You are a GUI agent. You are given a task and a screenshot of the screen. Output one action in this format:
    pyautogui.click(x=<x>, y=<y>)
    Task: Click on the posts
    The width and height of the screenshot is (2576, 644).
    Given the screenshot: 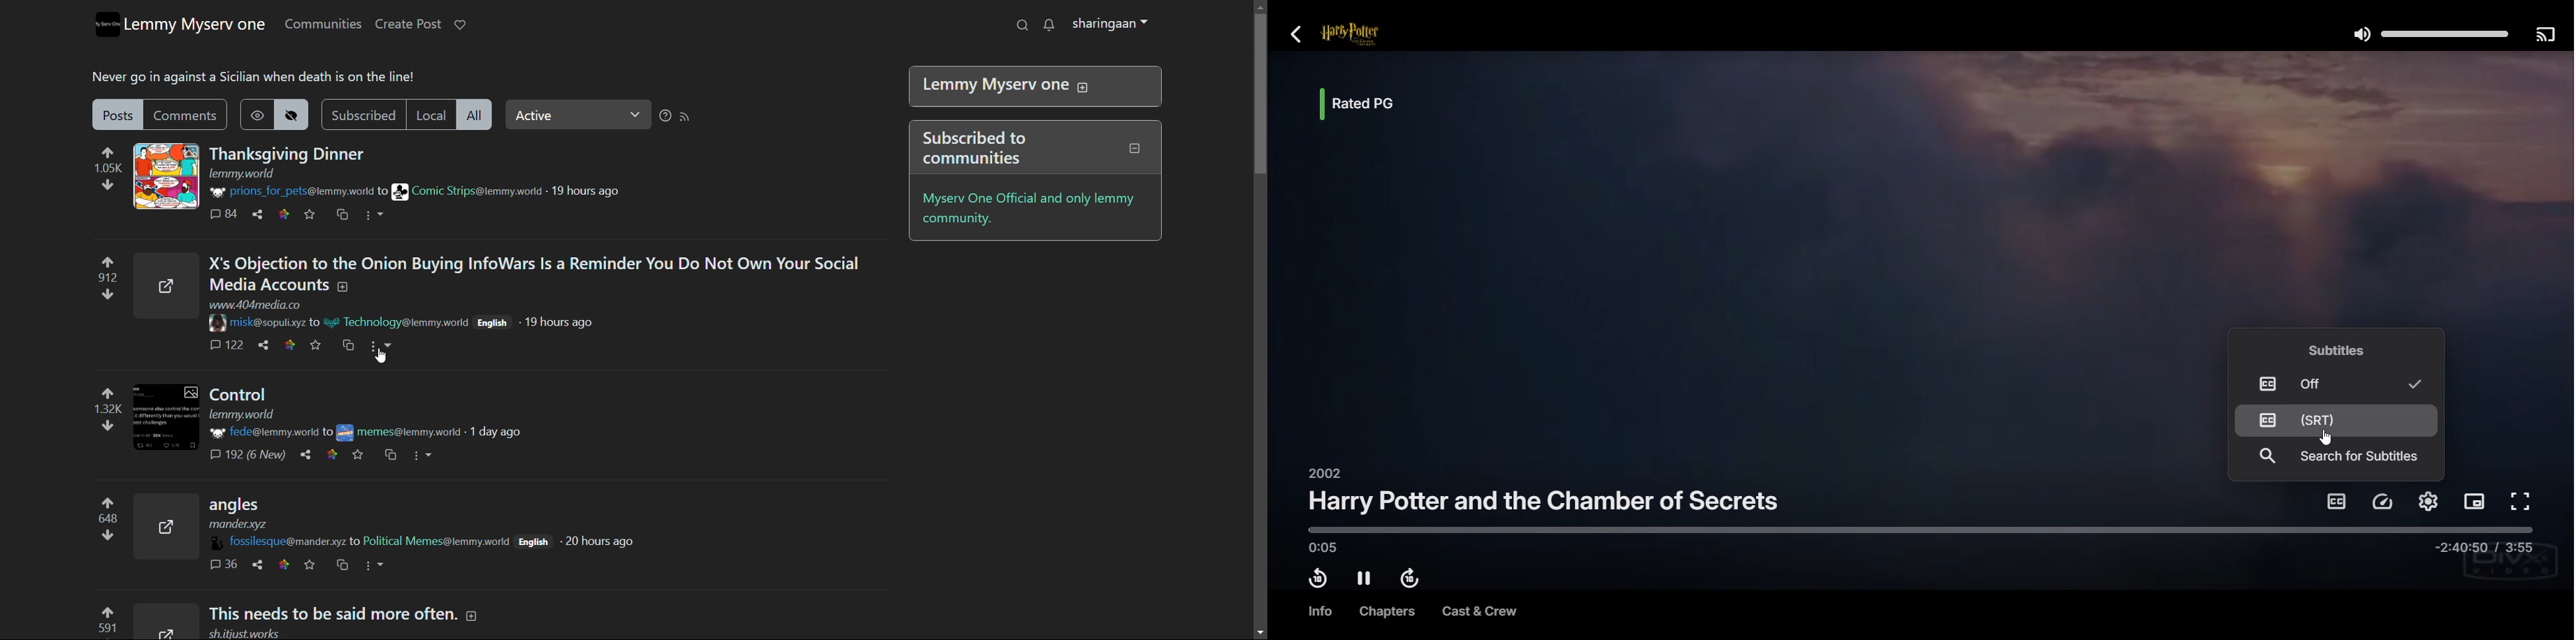 What is the action you would take?
    pyautogui.click(x=118, y=114)
    